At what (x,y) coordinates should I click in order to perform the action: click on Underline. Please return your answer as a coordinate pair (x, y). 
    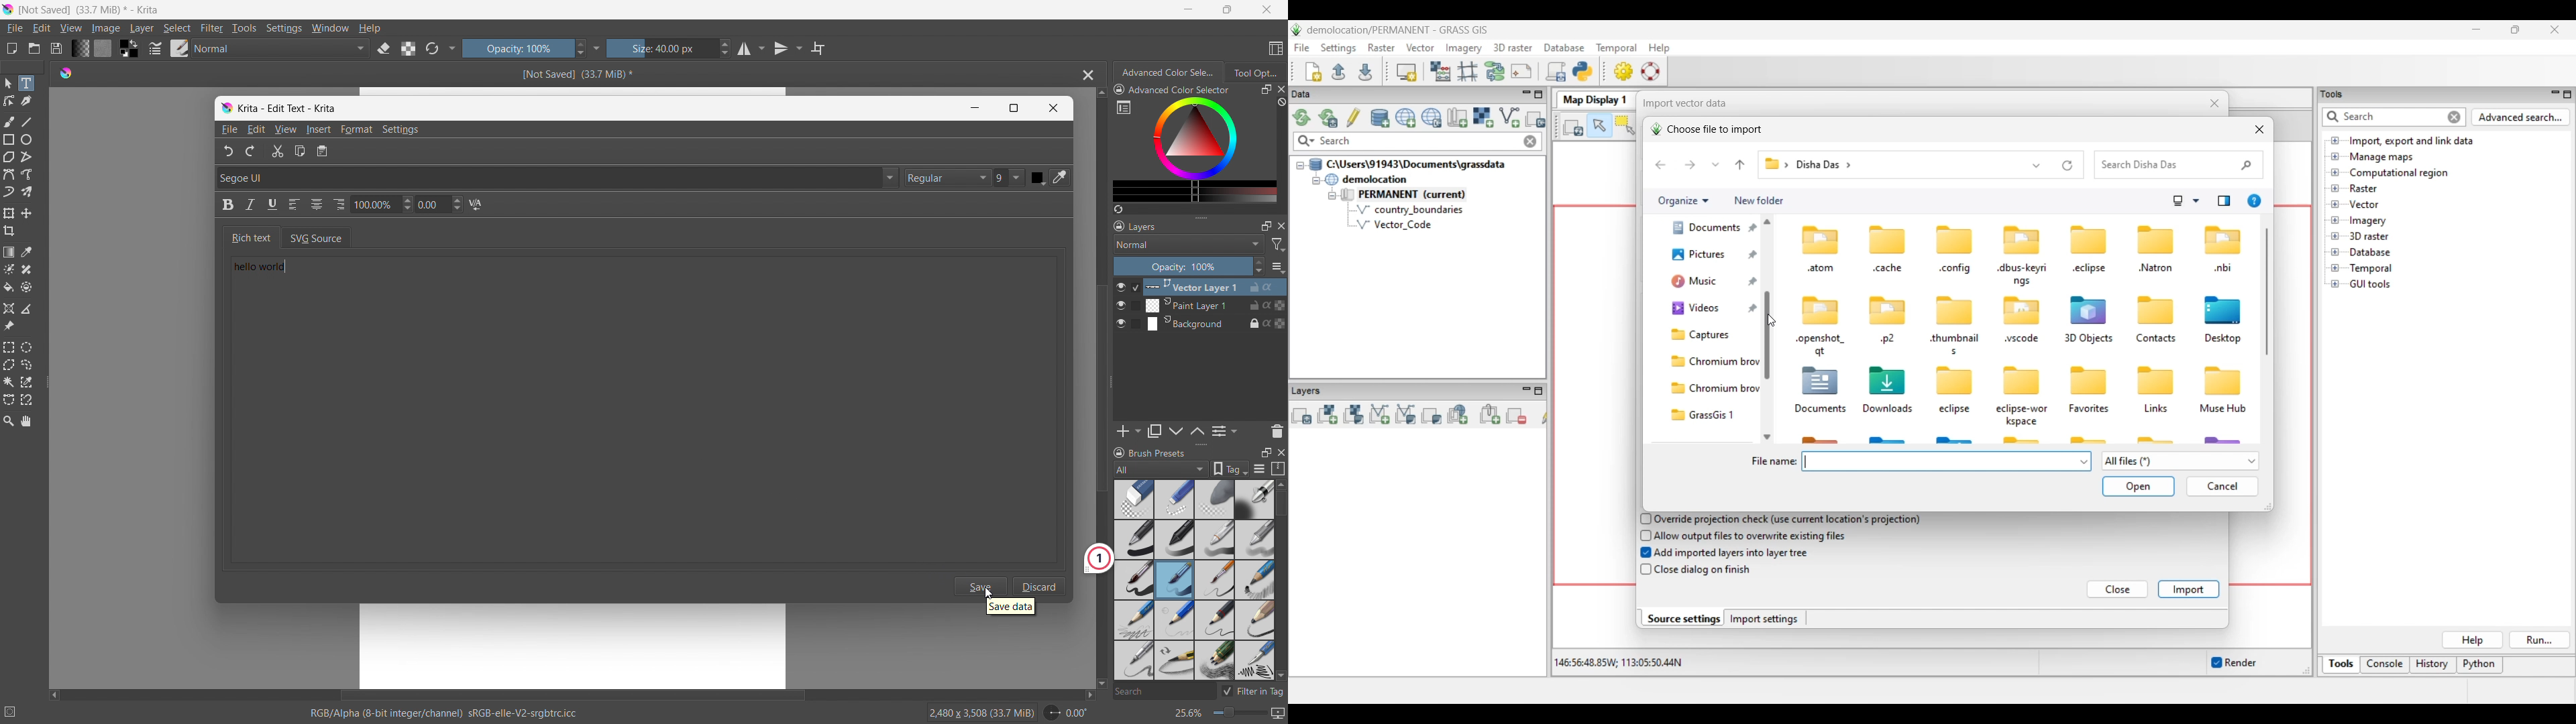
    Looking at the image, I should click on (273, 205).